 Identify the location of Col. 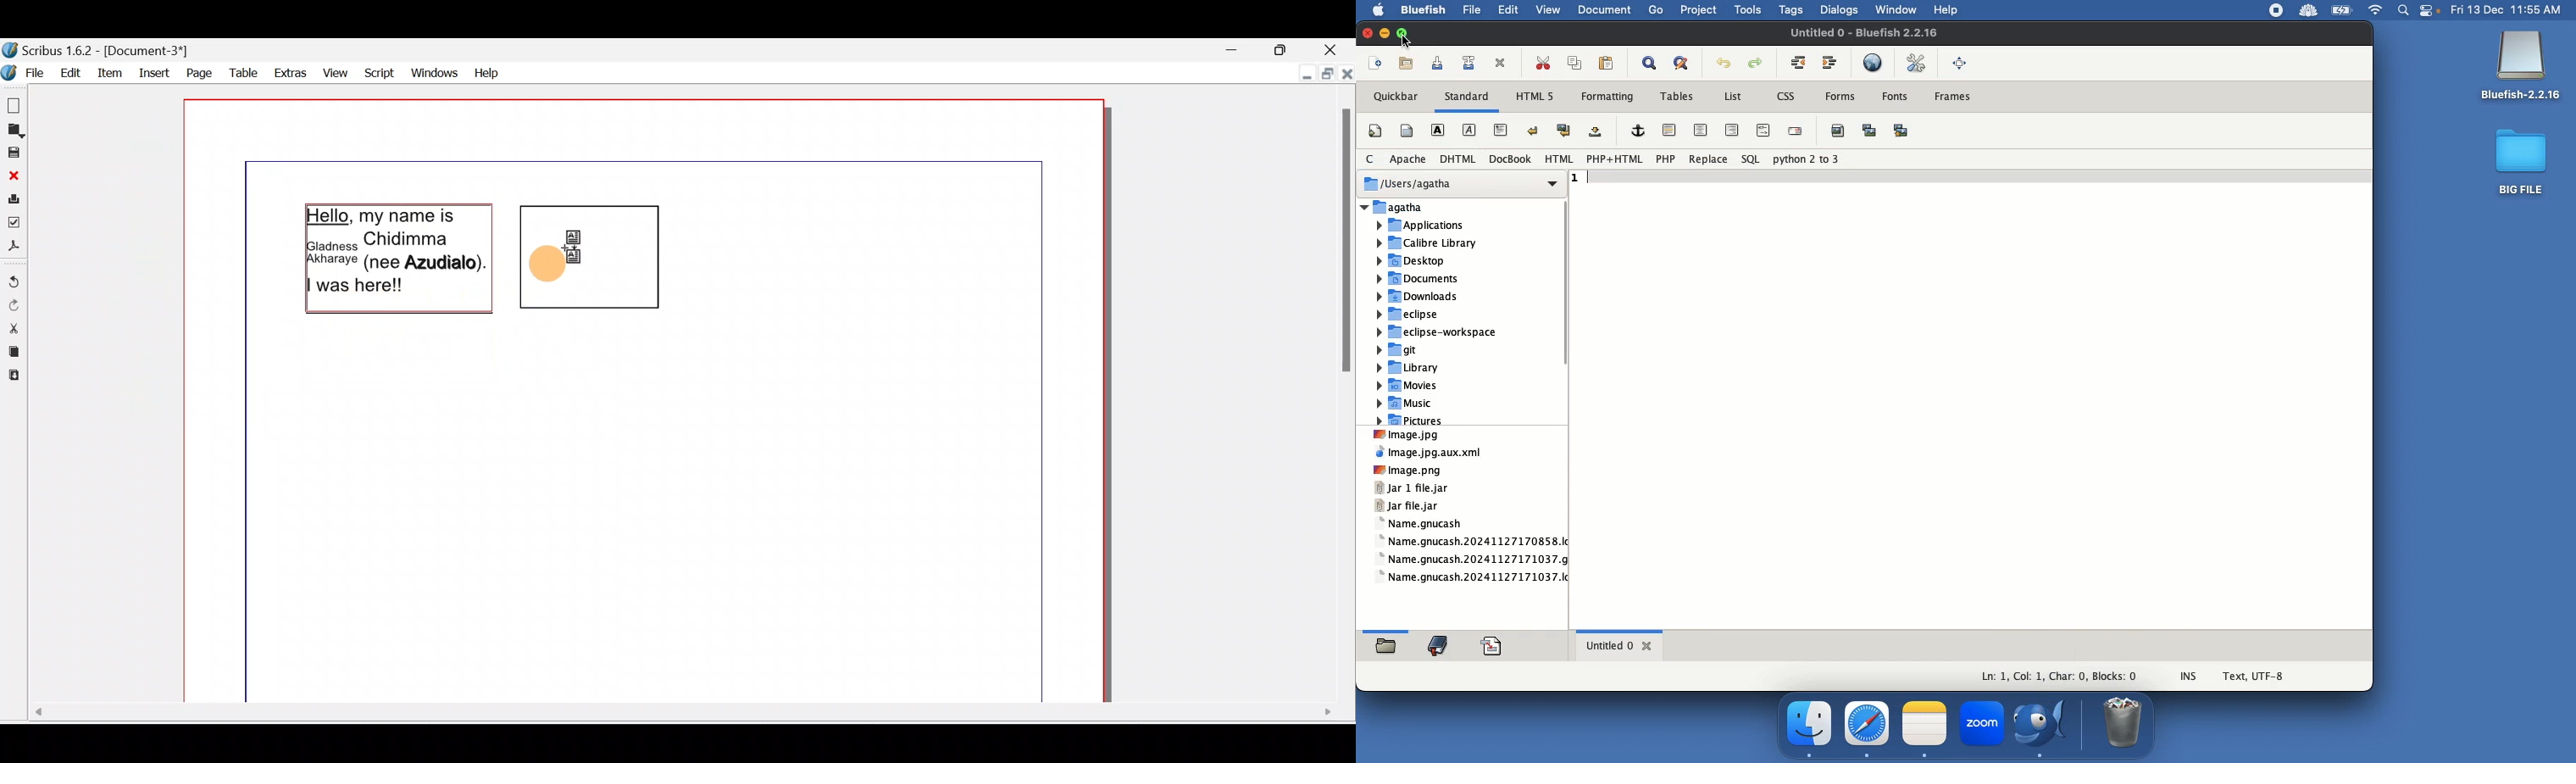
(2029, 677).